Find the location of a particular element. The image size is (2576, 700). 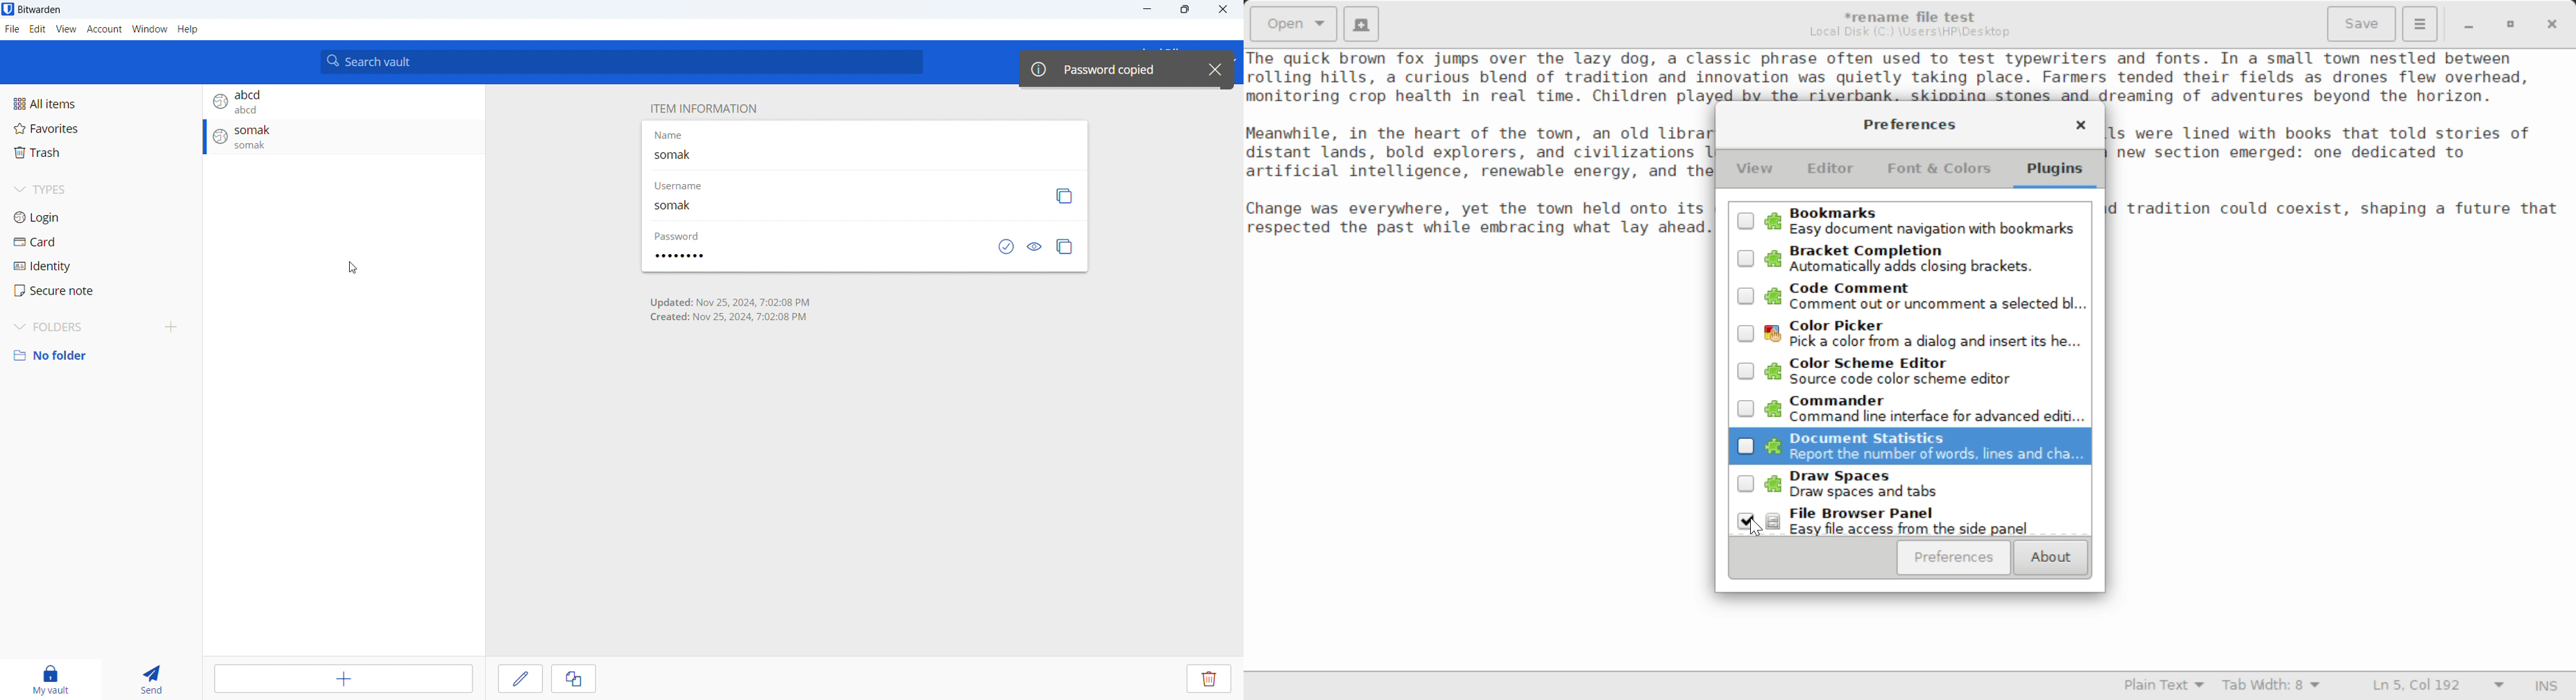

Tab Width  is located at coordinates (2273, 687).